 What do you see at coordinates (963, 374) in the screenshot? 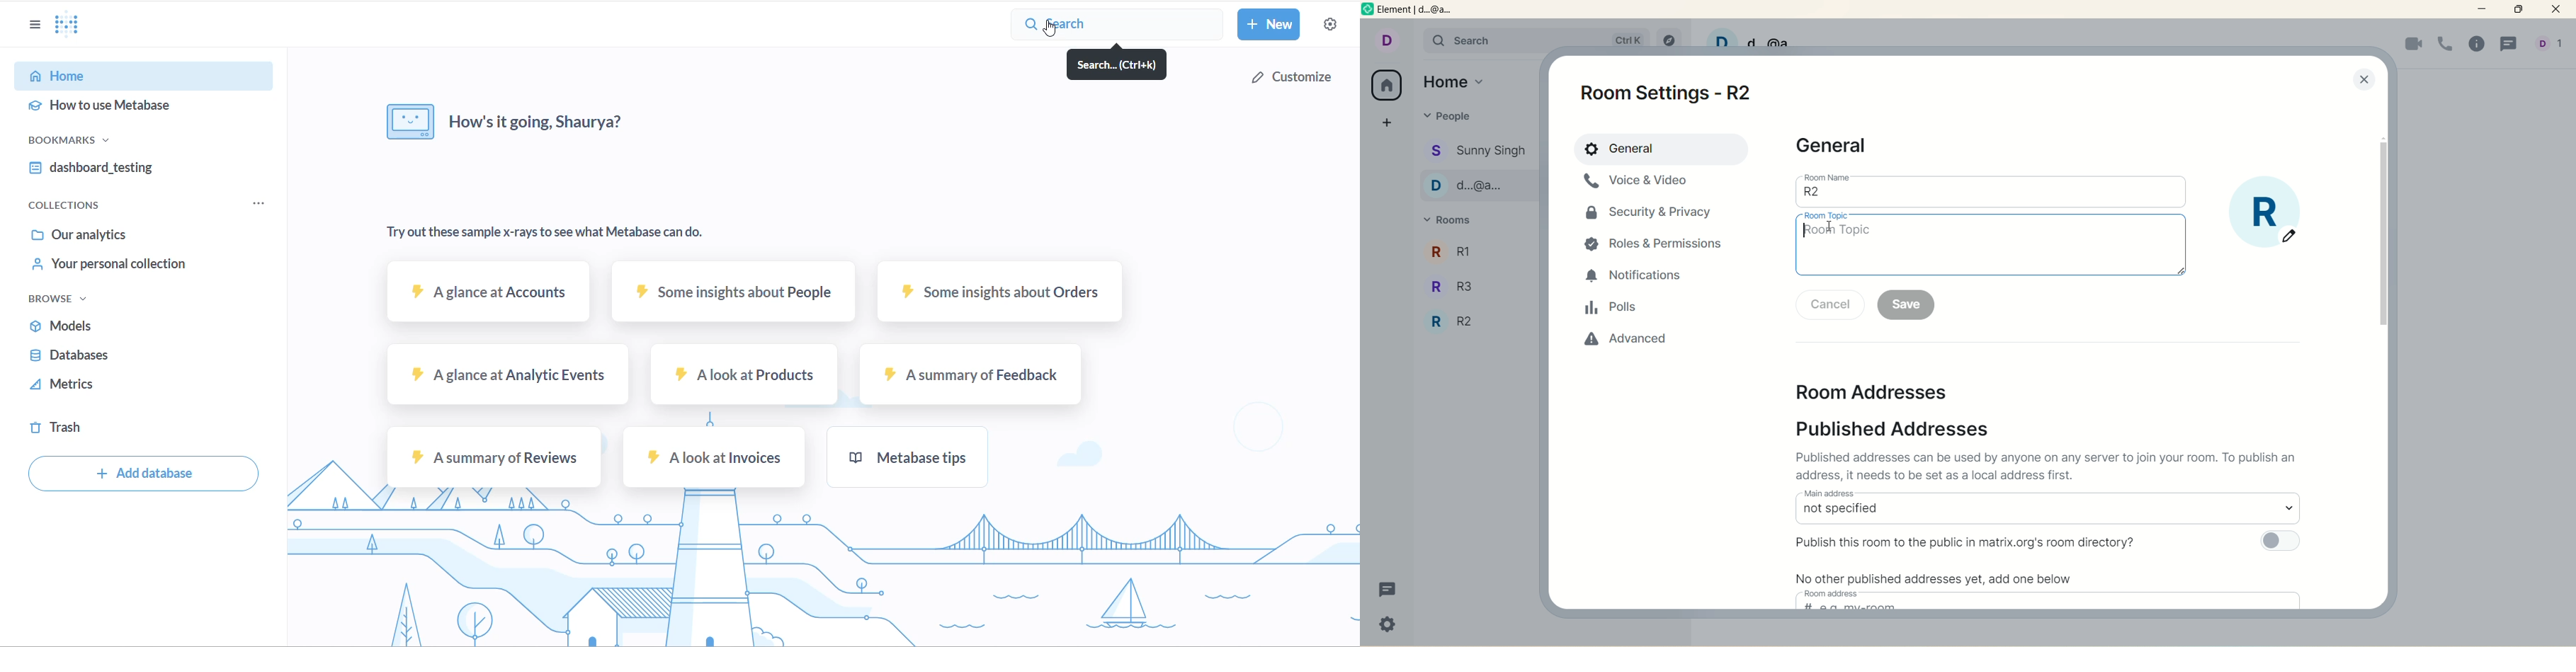
I see `a summary of feedback` at bounding box center [963, 374].